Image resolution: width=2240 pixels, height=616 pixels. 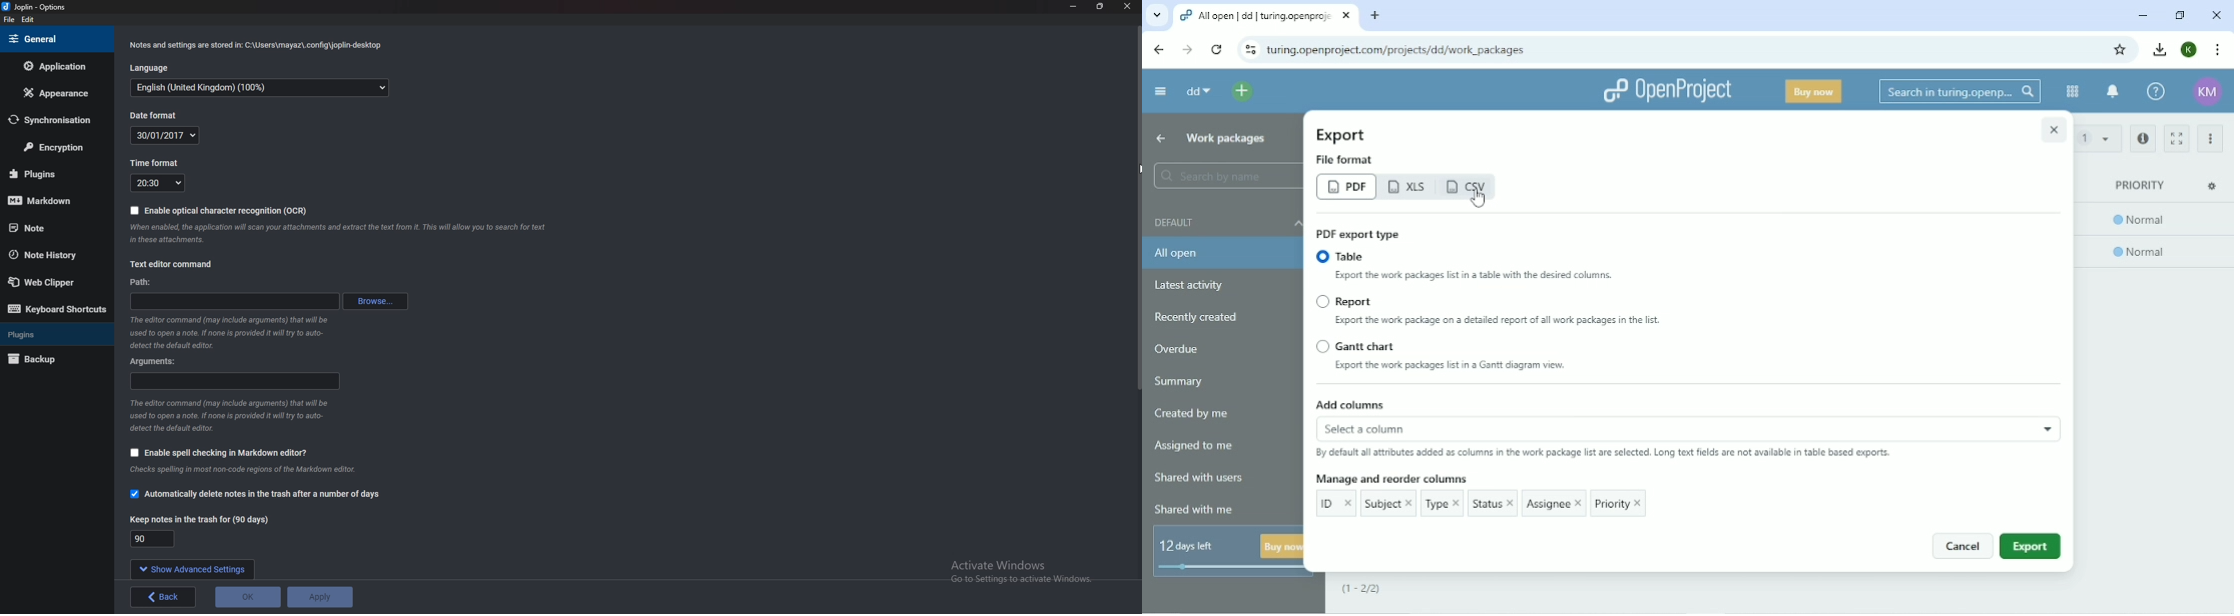 I want to click on ok, so click(x=248, y=597).